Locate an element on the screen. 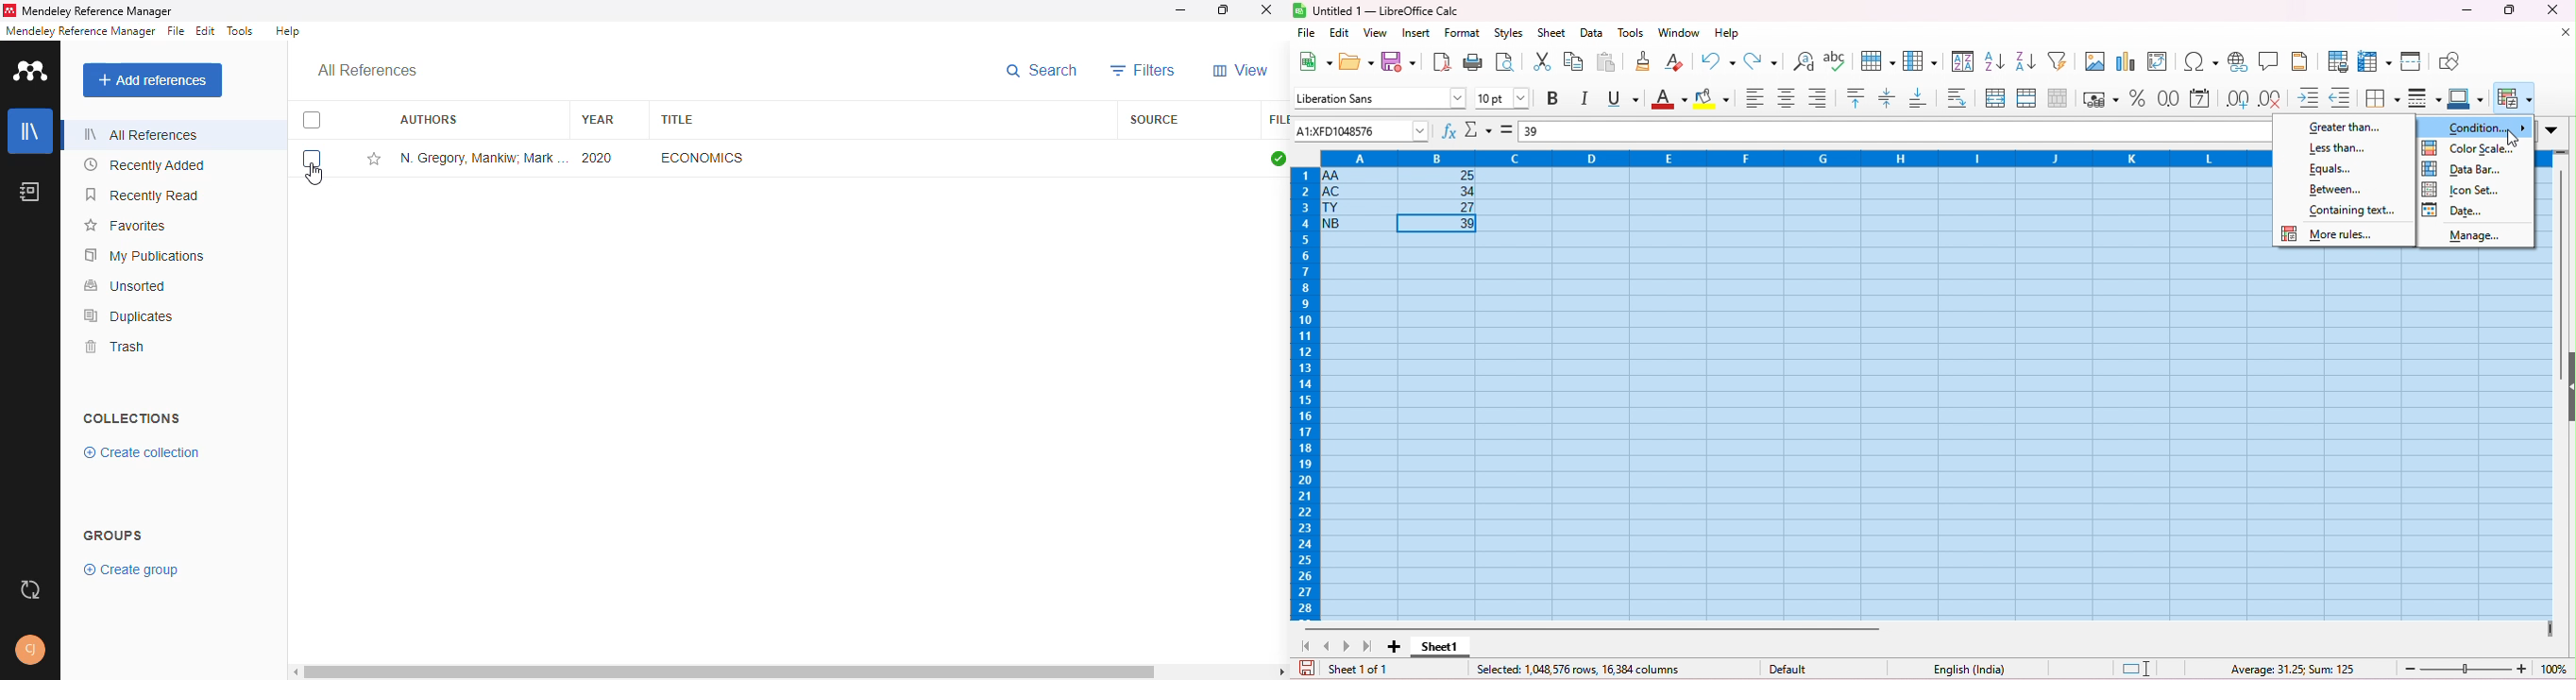 The width and height of the screenshot is (2576, 700). close is located at coordinates (2553, 9).